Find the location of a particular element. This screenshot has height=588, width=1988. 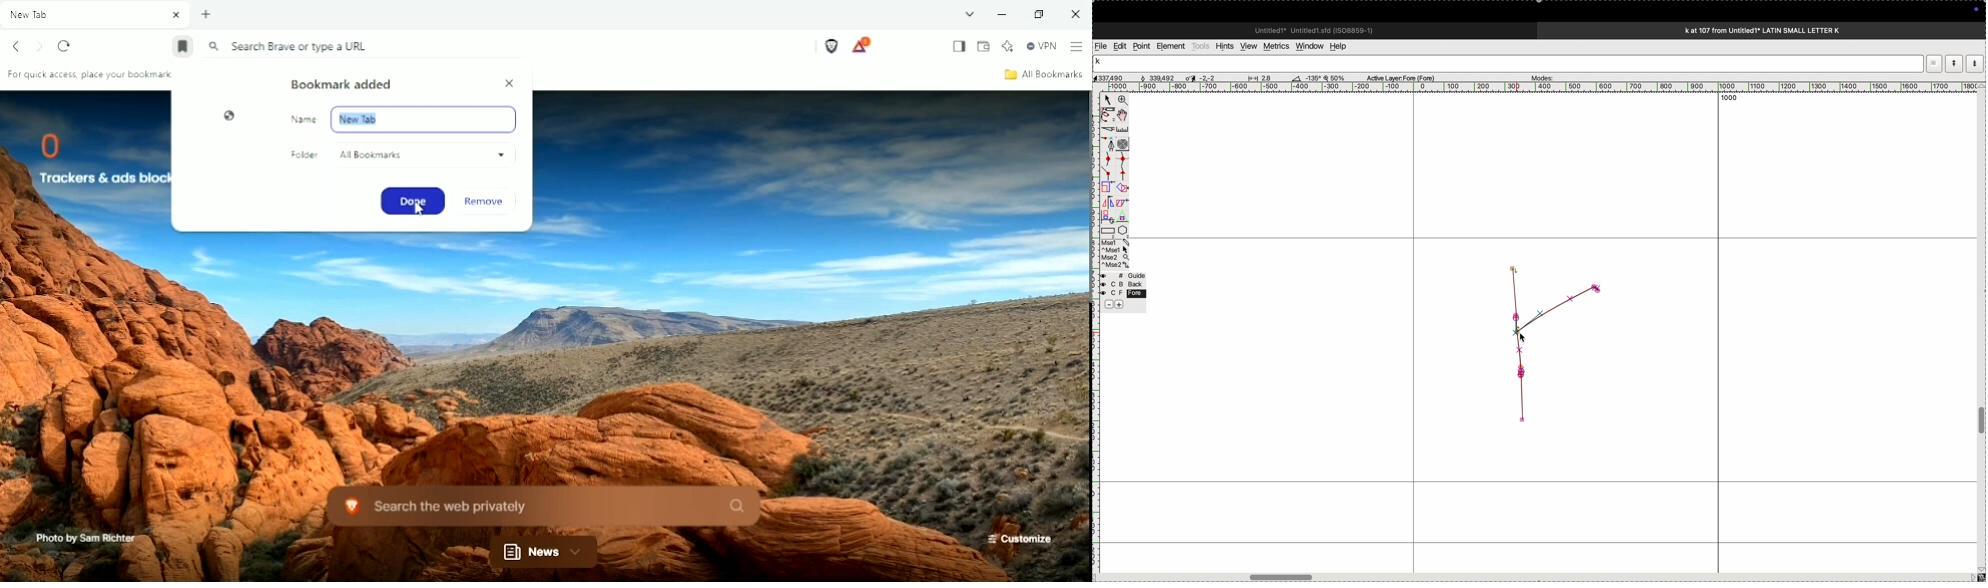

1000 is located at coordinates (1732, 100).